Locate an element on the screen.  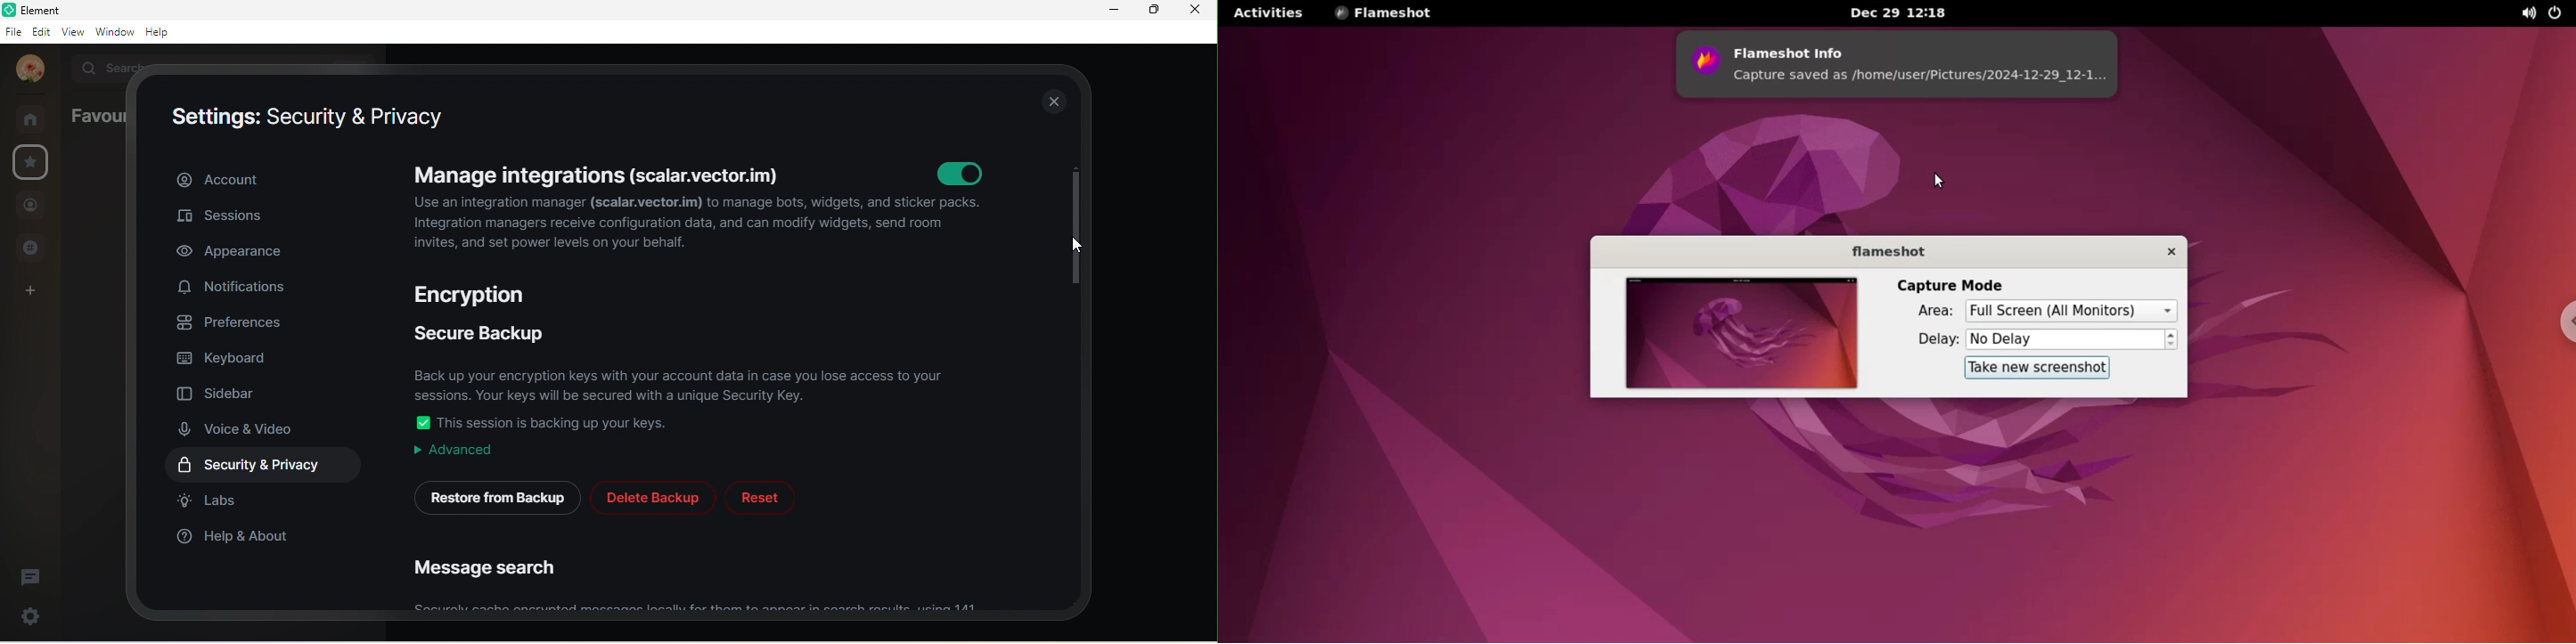
view is located at coordinates (76, 33).